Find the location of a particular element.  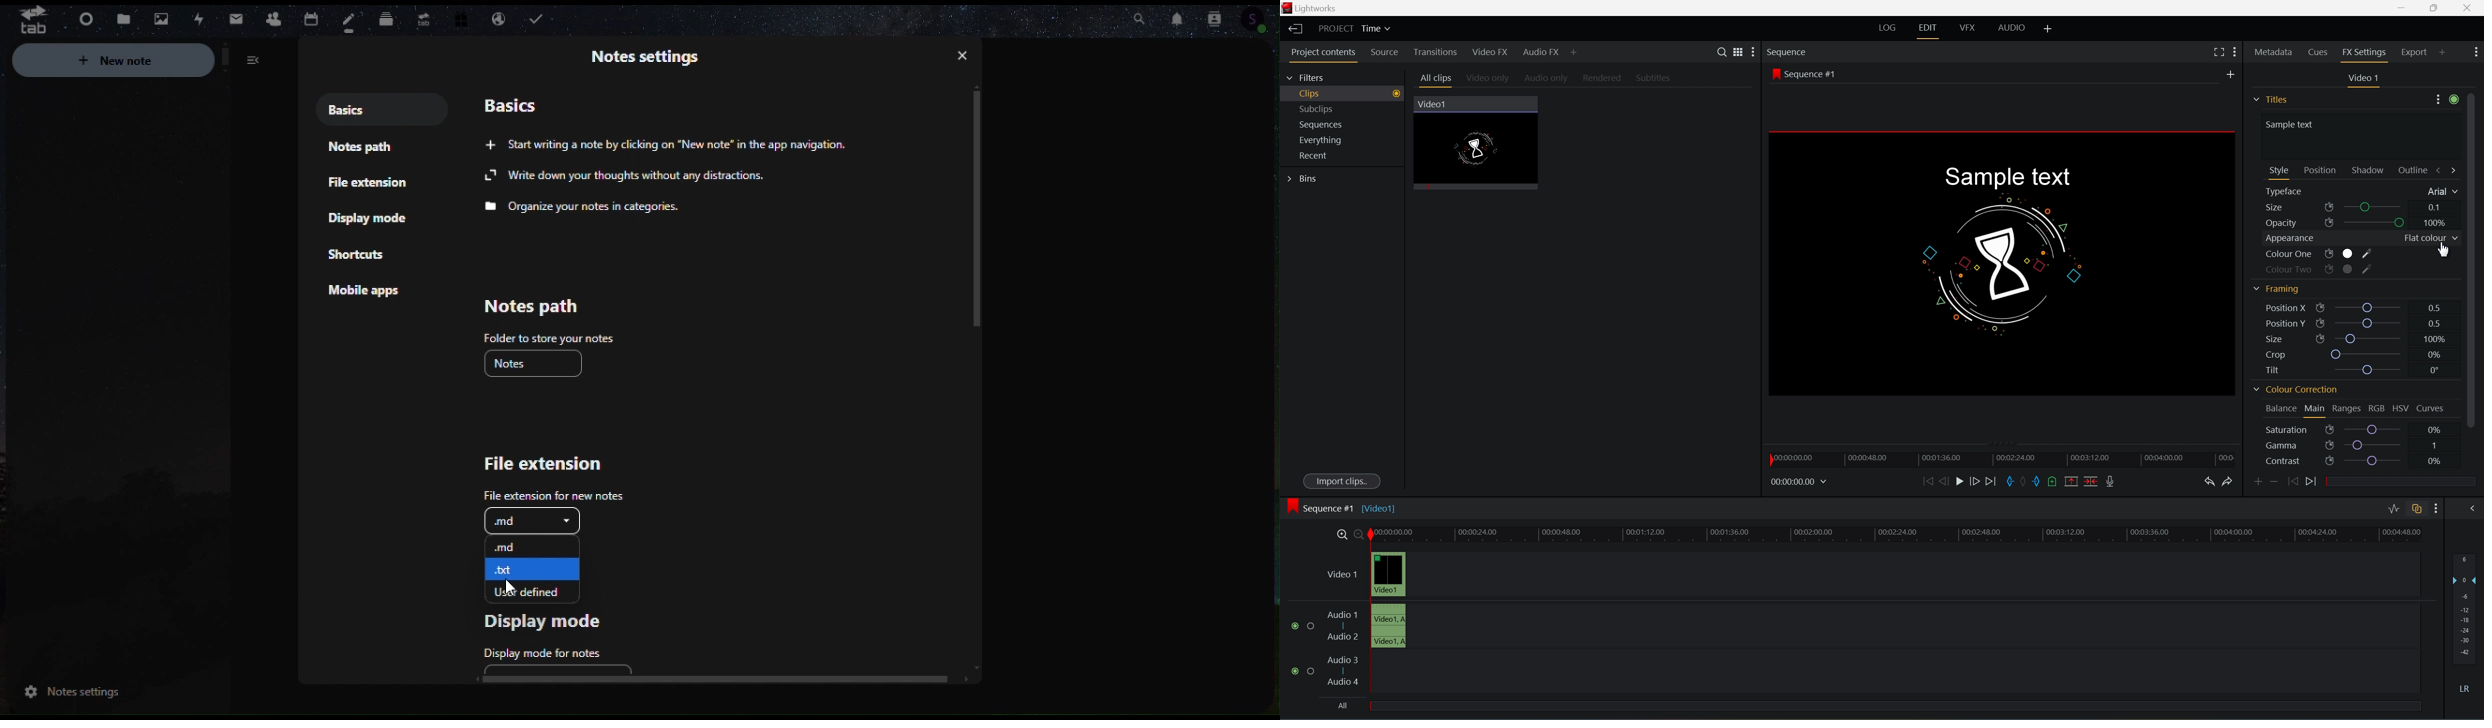

colour one is located at coordinates (2319, 255).